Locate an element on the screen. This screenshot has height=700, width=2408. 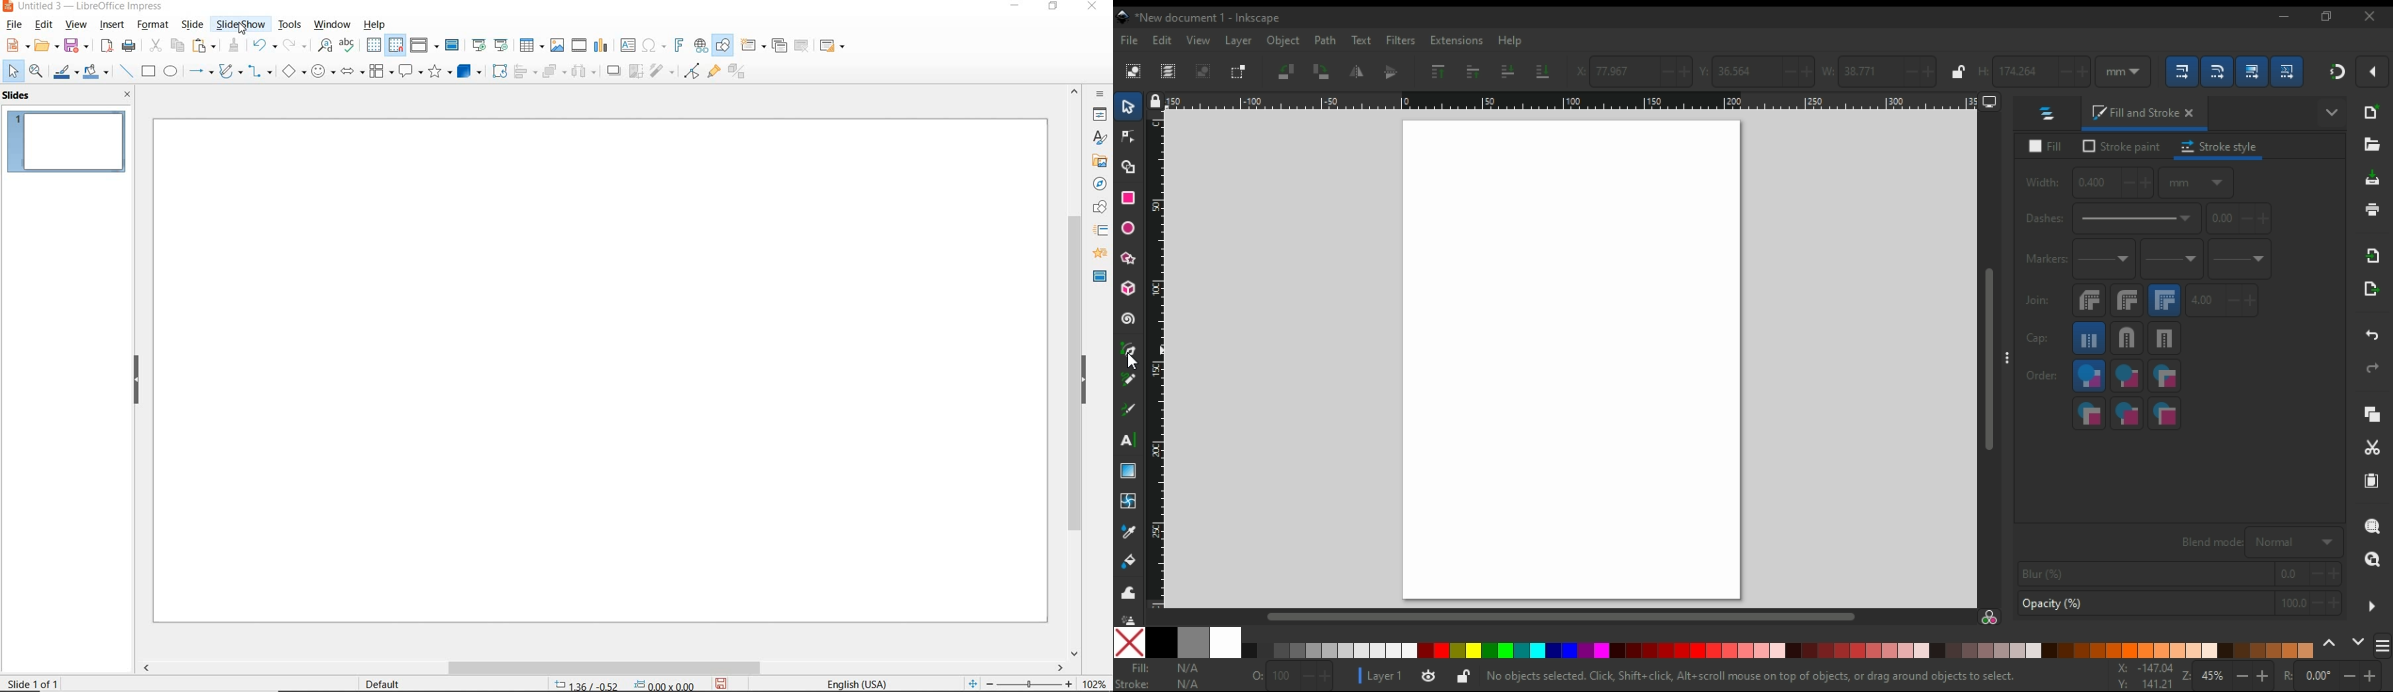
move patterns (in fill or stroke) along with other objects is located at coordinates (2287, 71).